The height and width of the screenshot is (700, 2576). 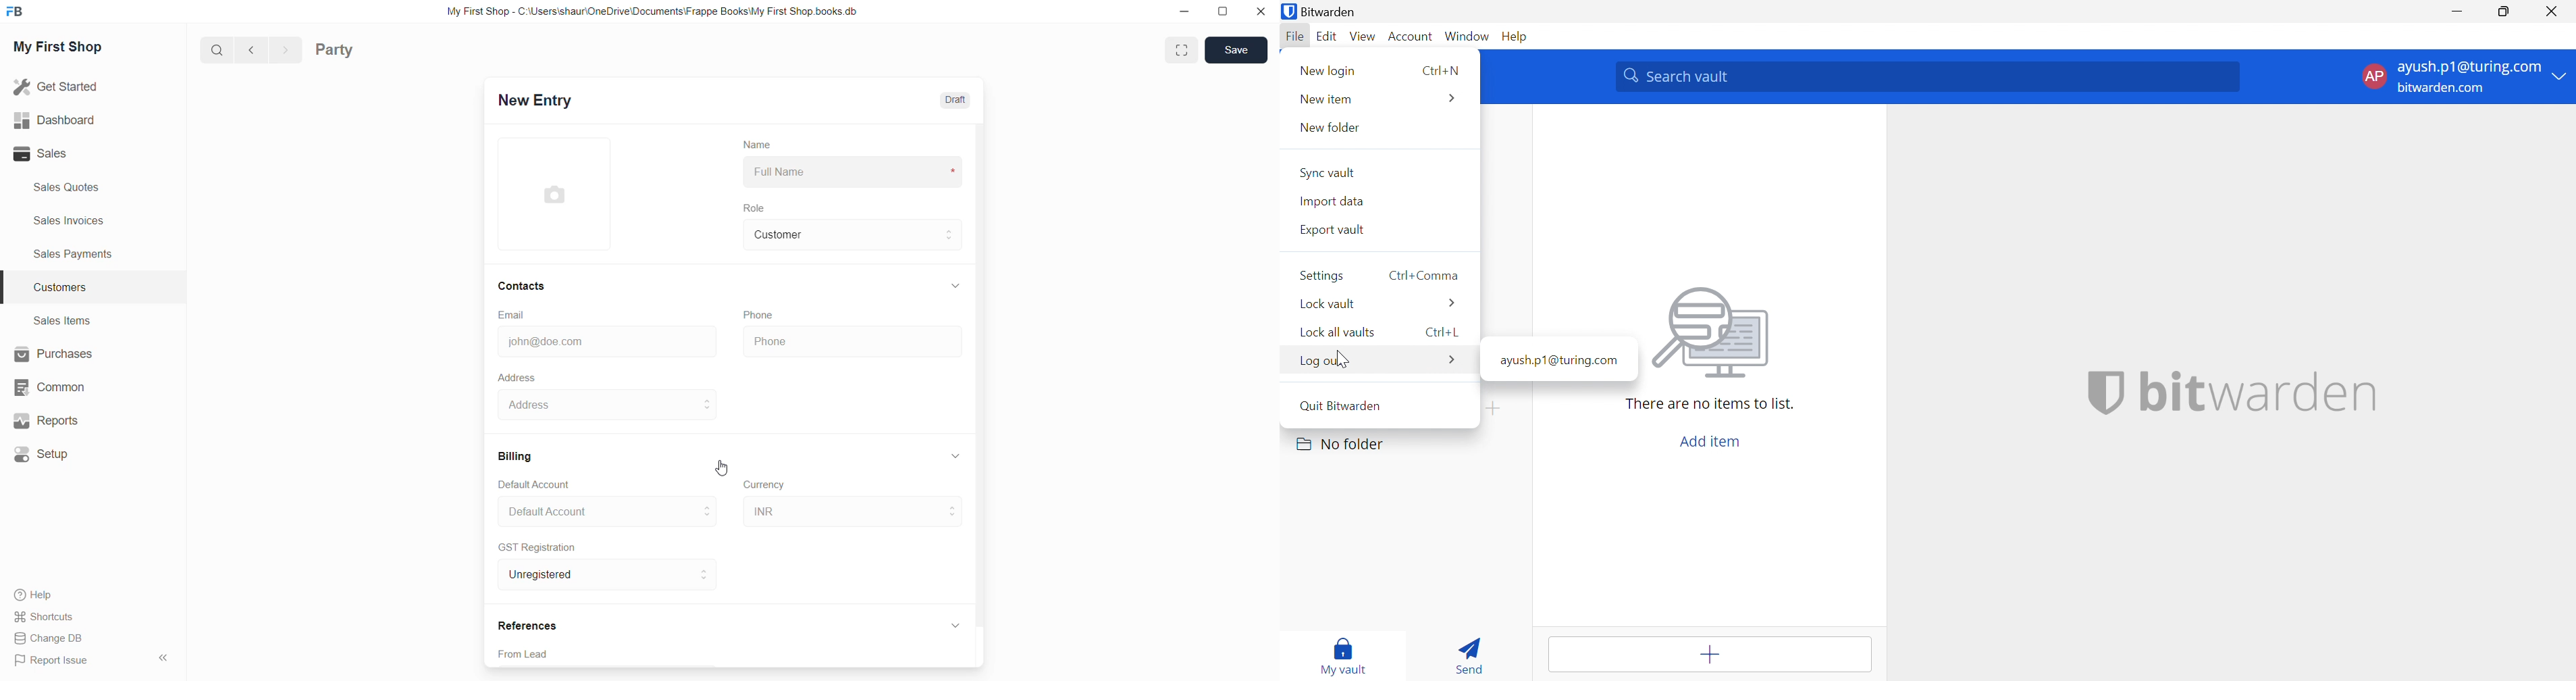 What do you see at coordinates (530, 624) in the screenshot?
I see `References` at bounding box center [530, 624].